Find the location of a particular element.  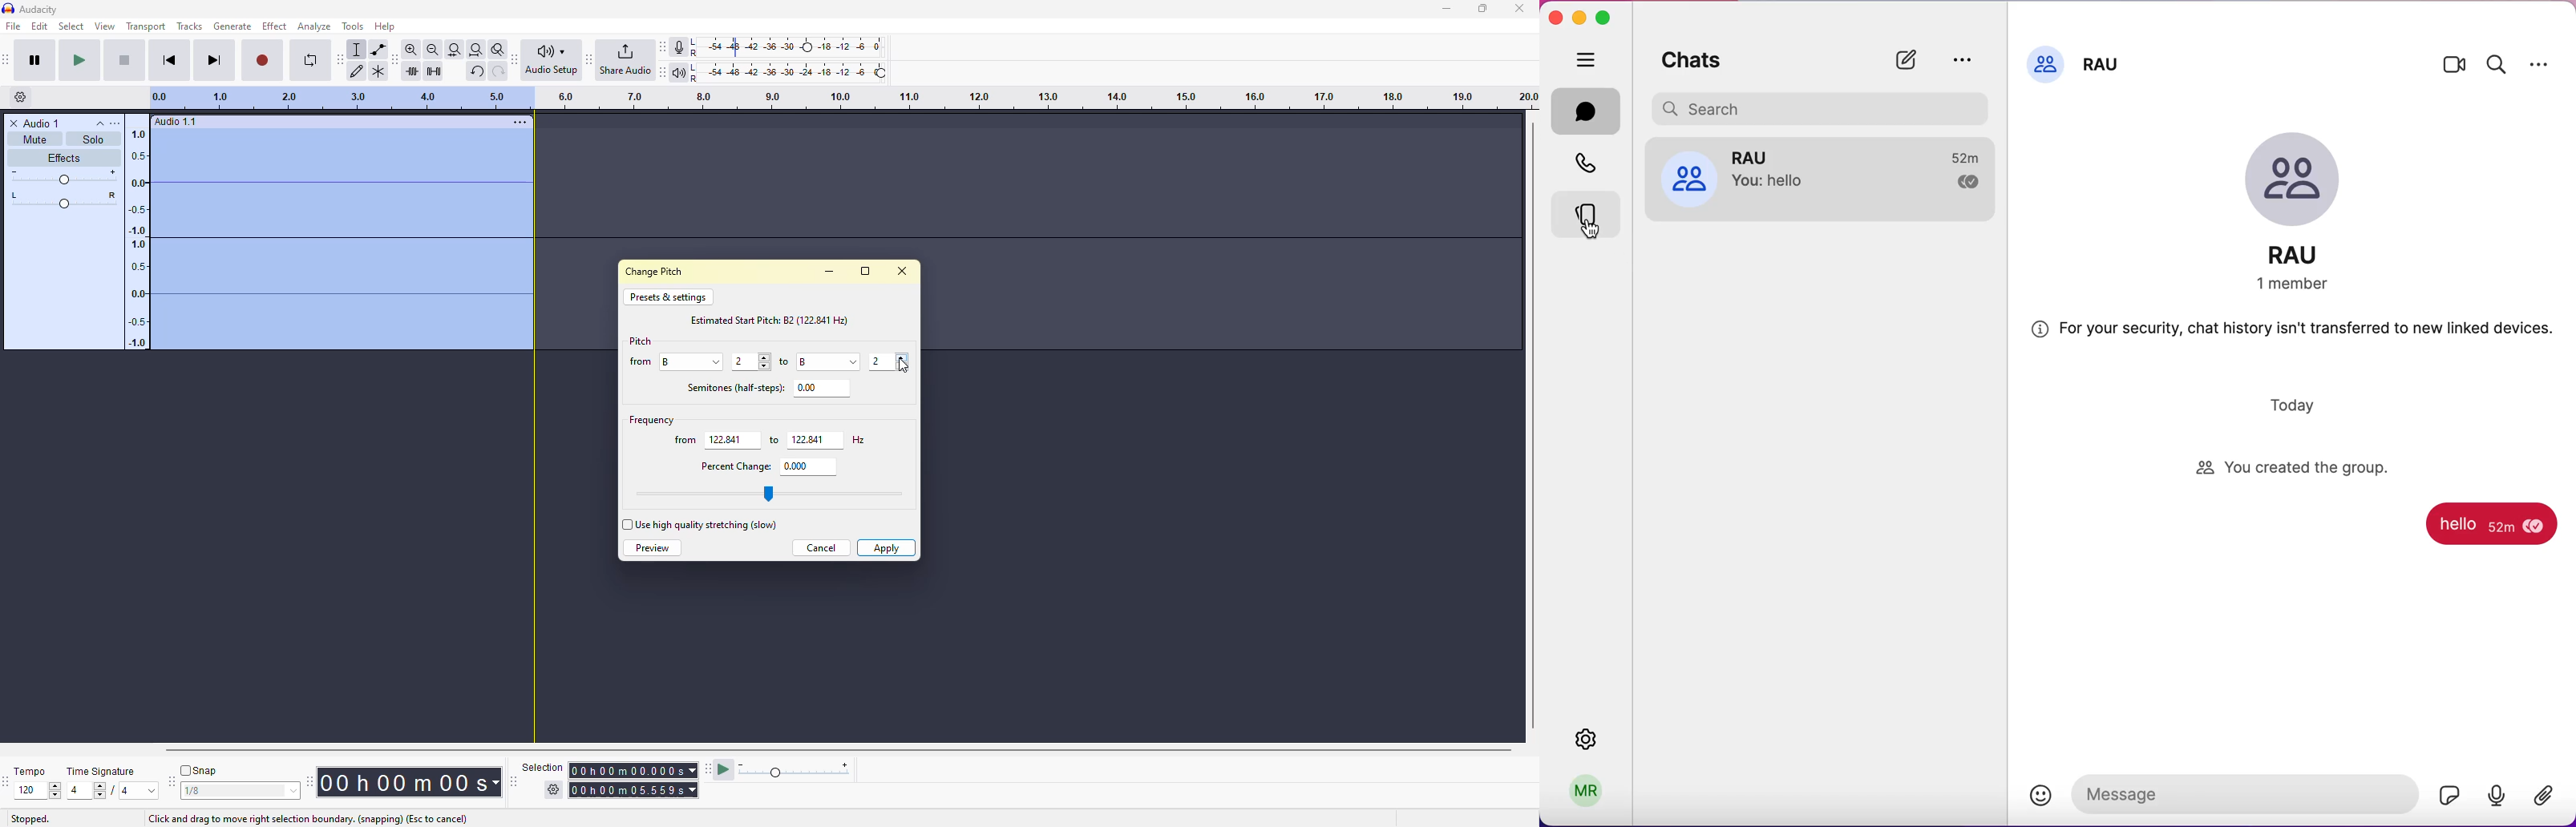

record meter is located at coordinates (681, 46).